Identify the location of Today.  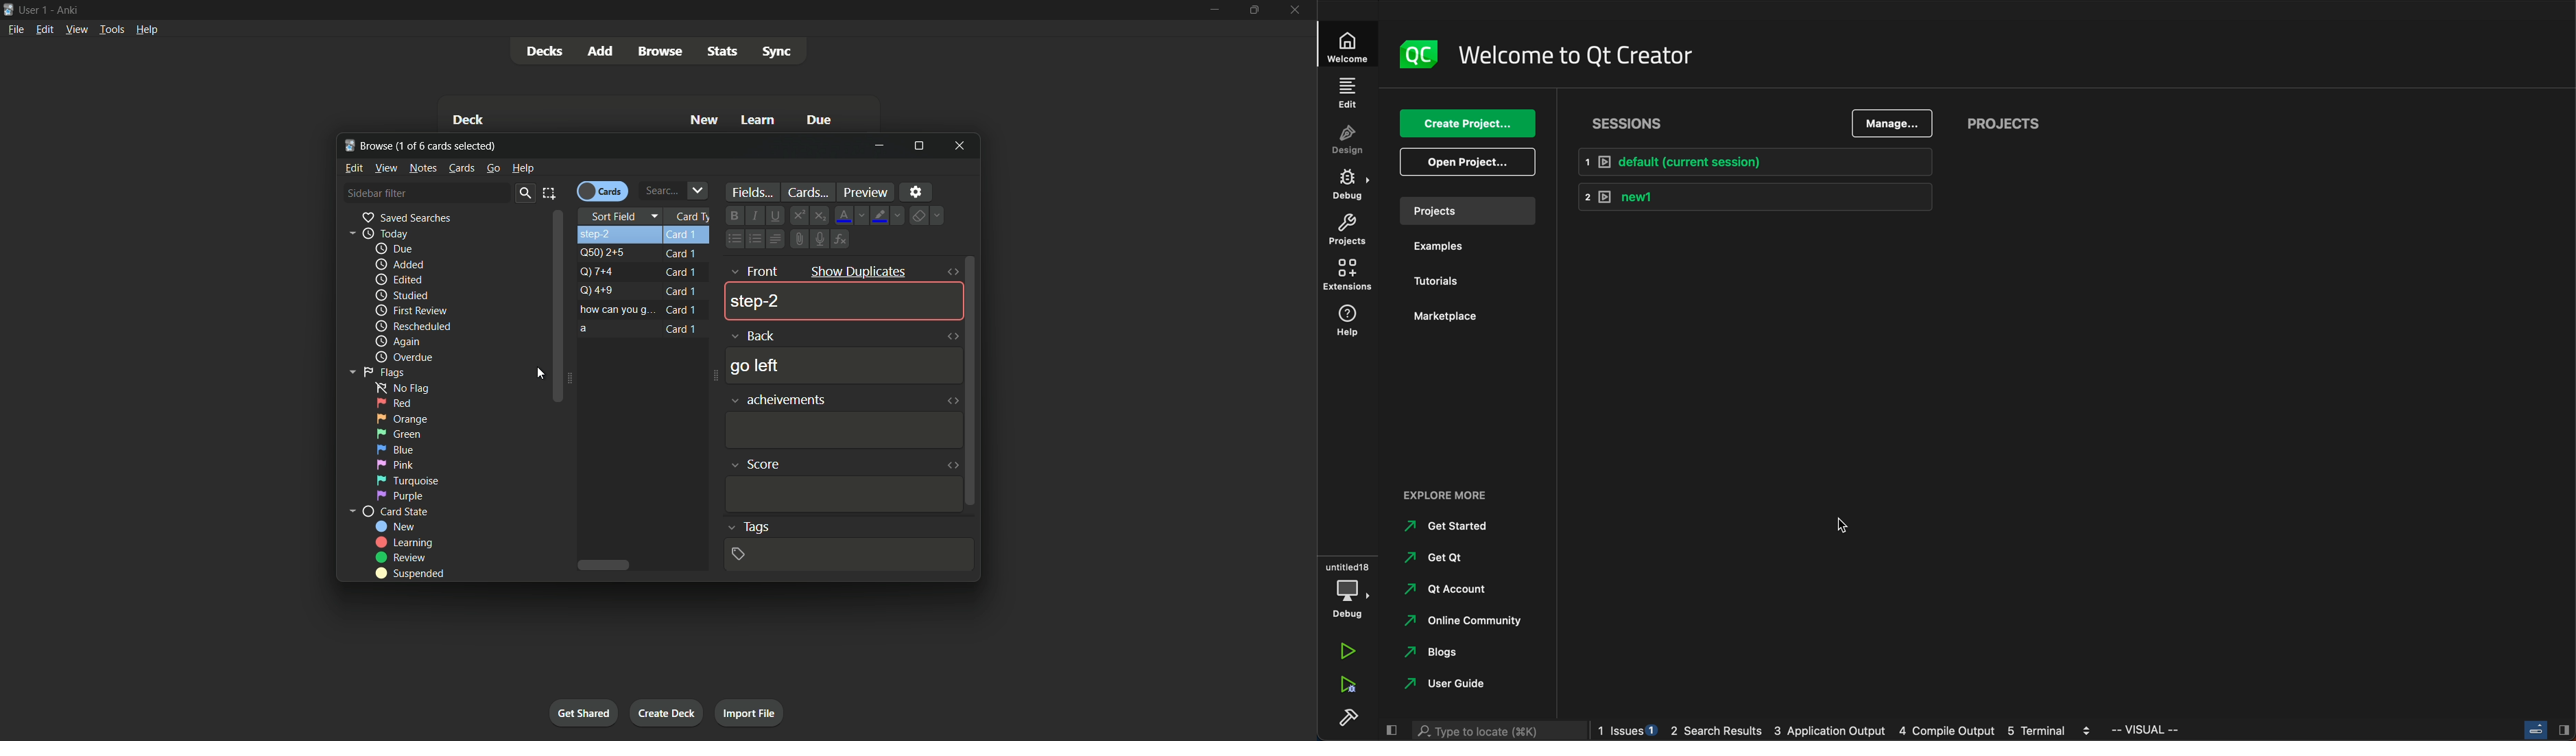
(374, 233).